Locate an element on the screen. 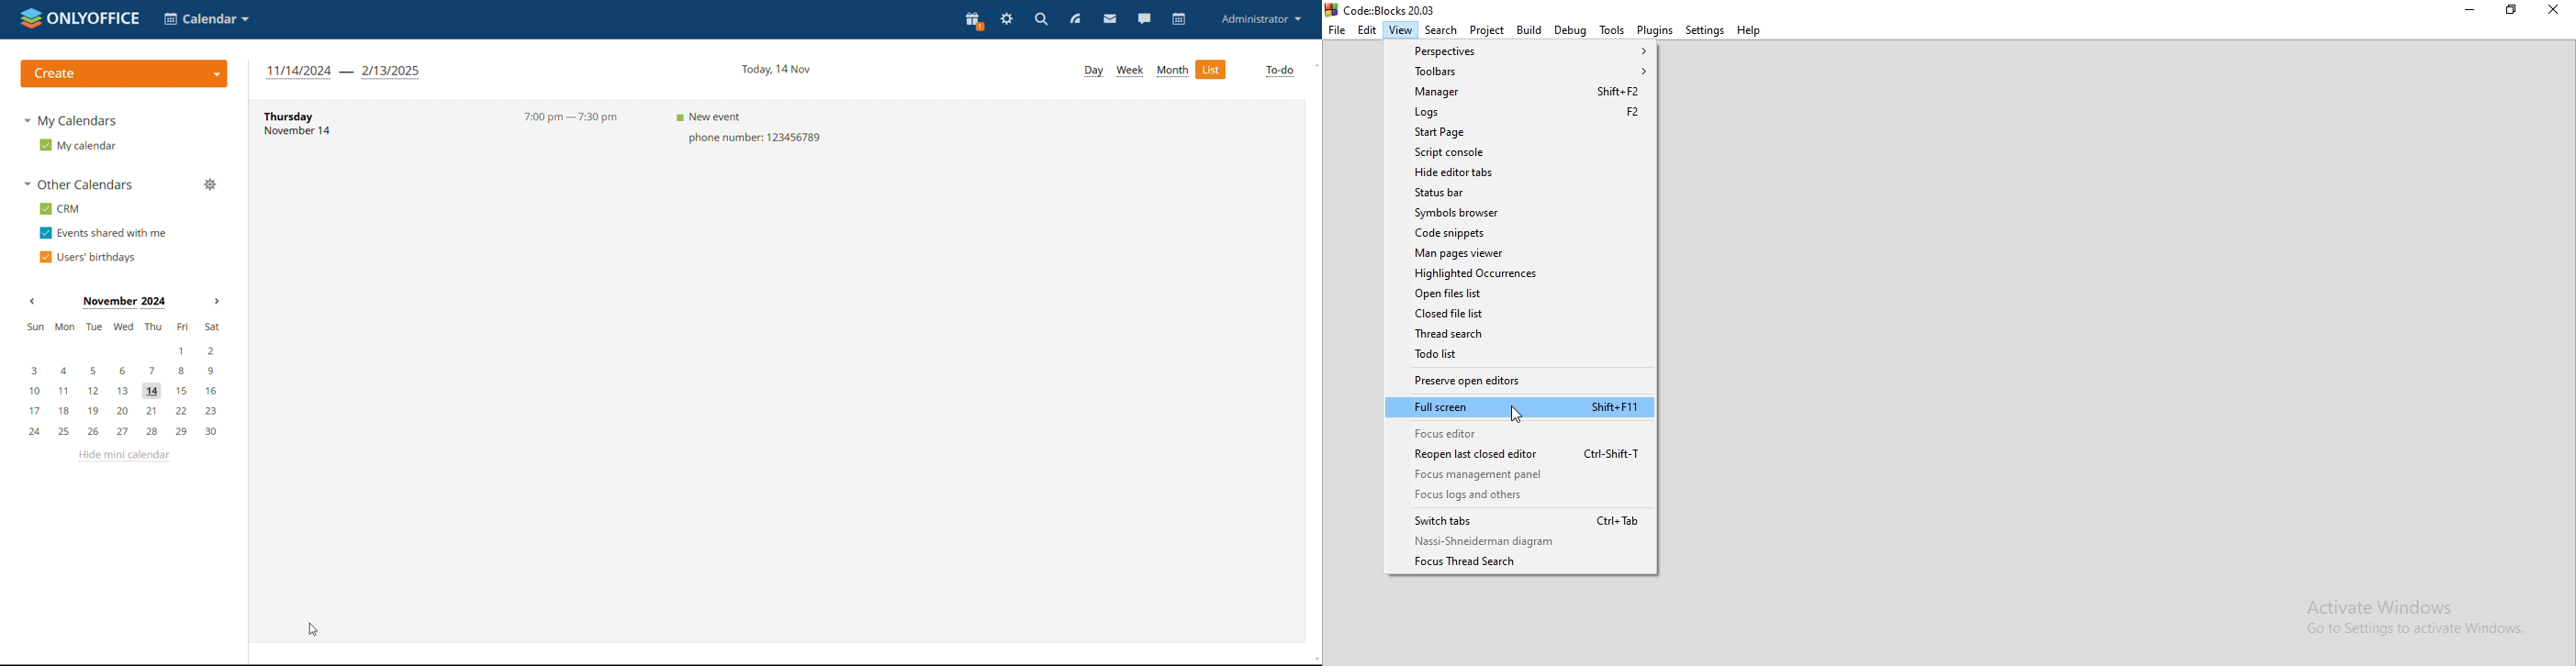 Image resolution: width=2576 pixels, height=672 pixels. Close is located at coordinates (2552, 11).